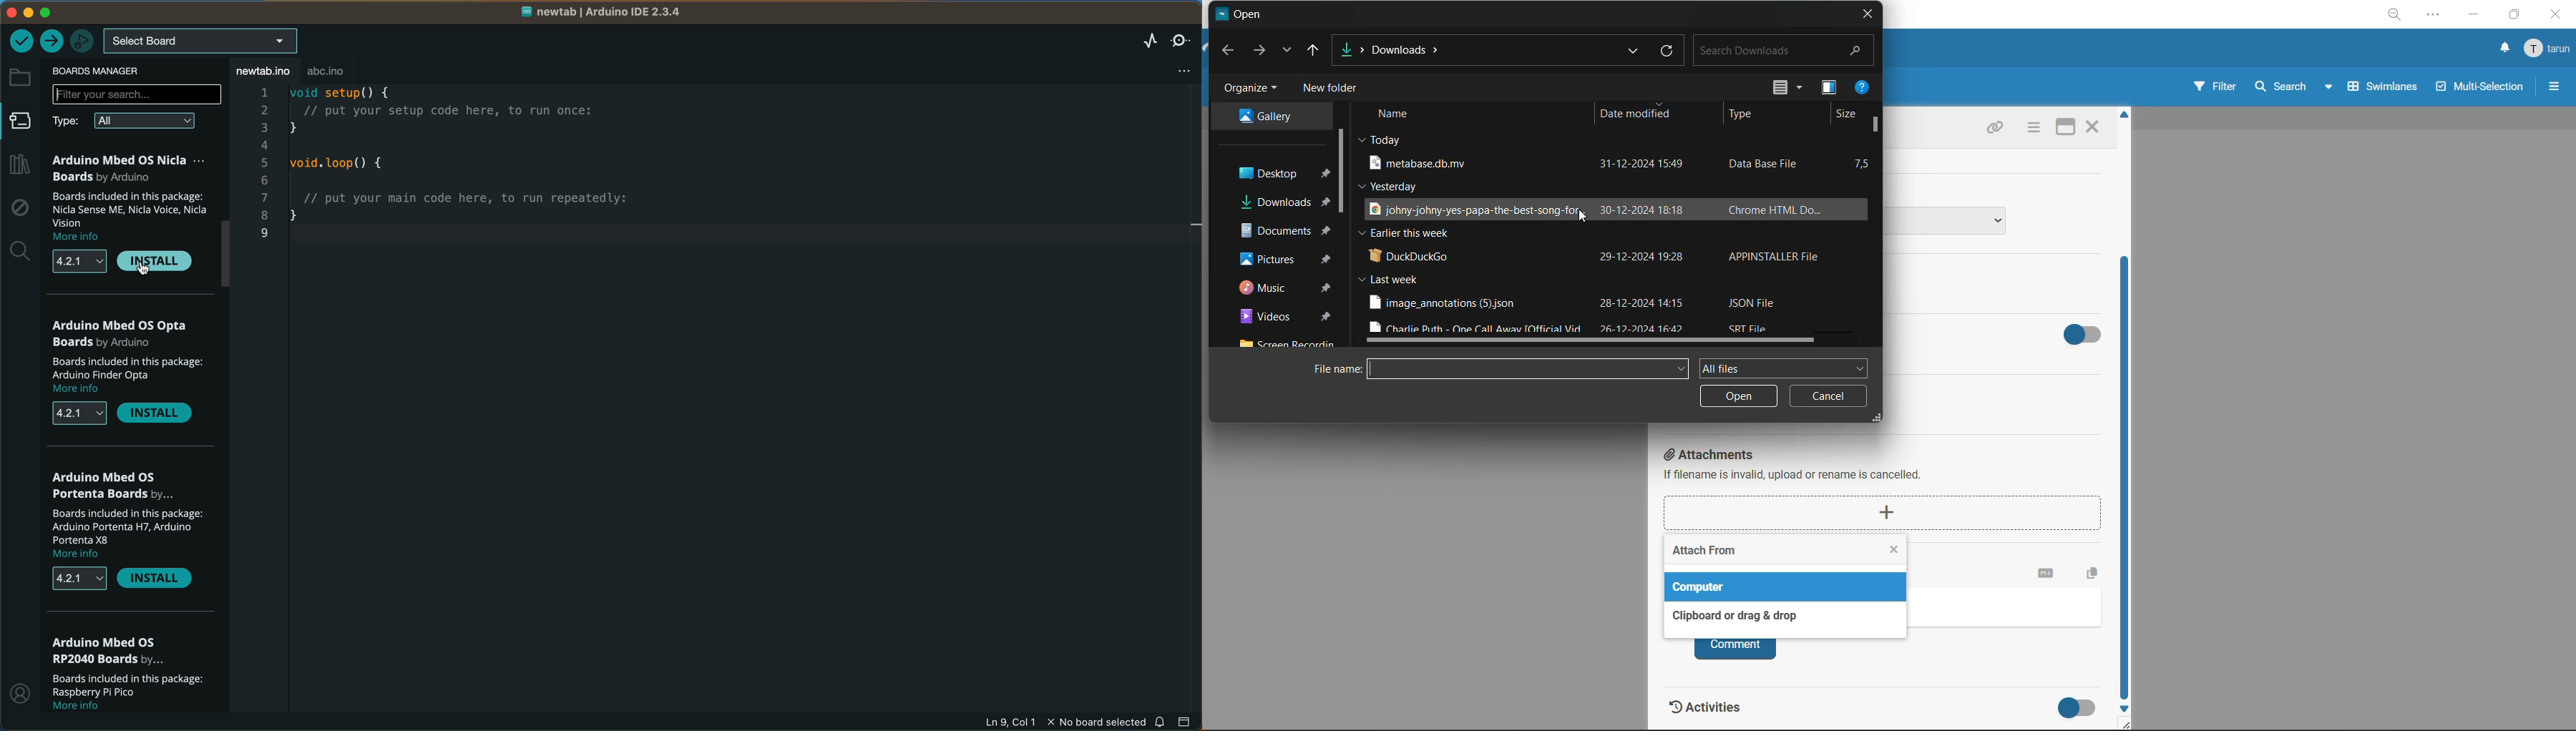 The width and height of the screenshot is (2576, 756). What do you see at coordinates (127, 208) in the screenshot?
I see `description` at bounding box center [127, 208].